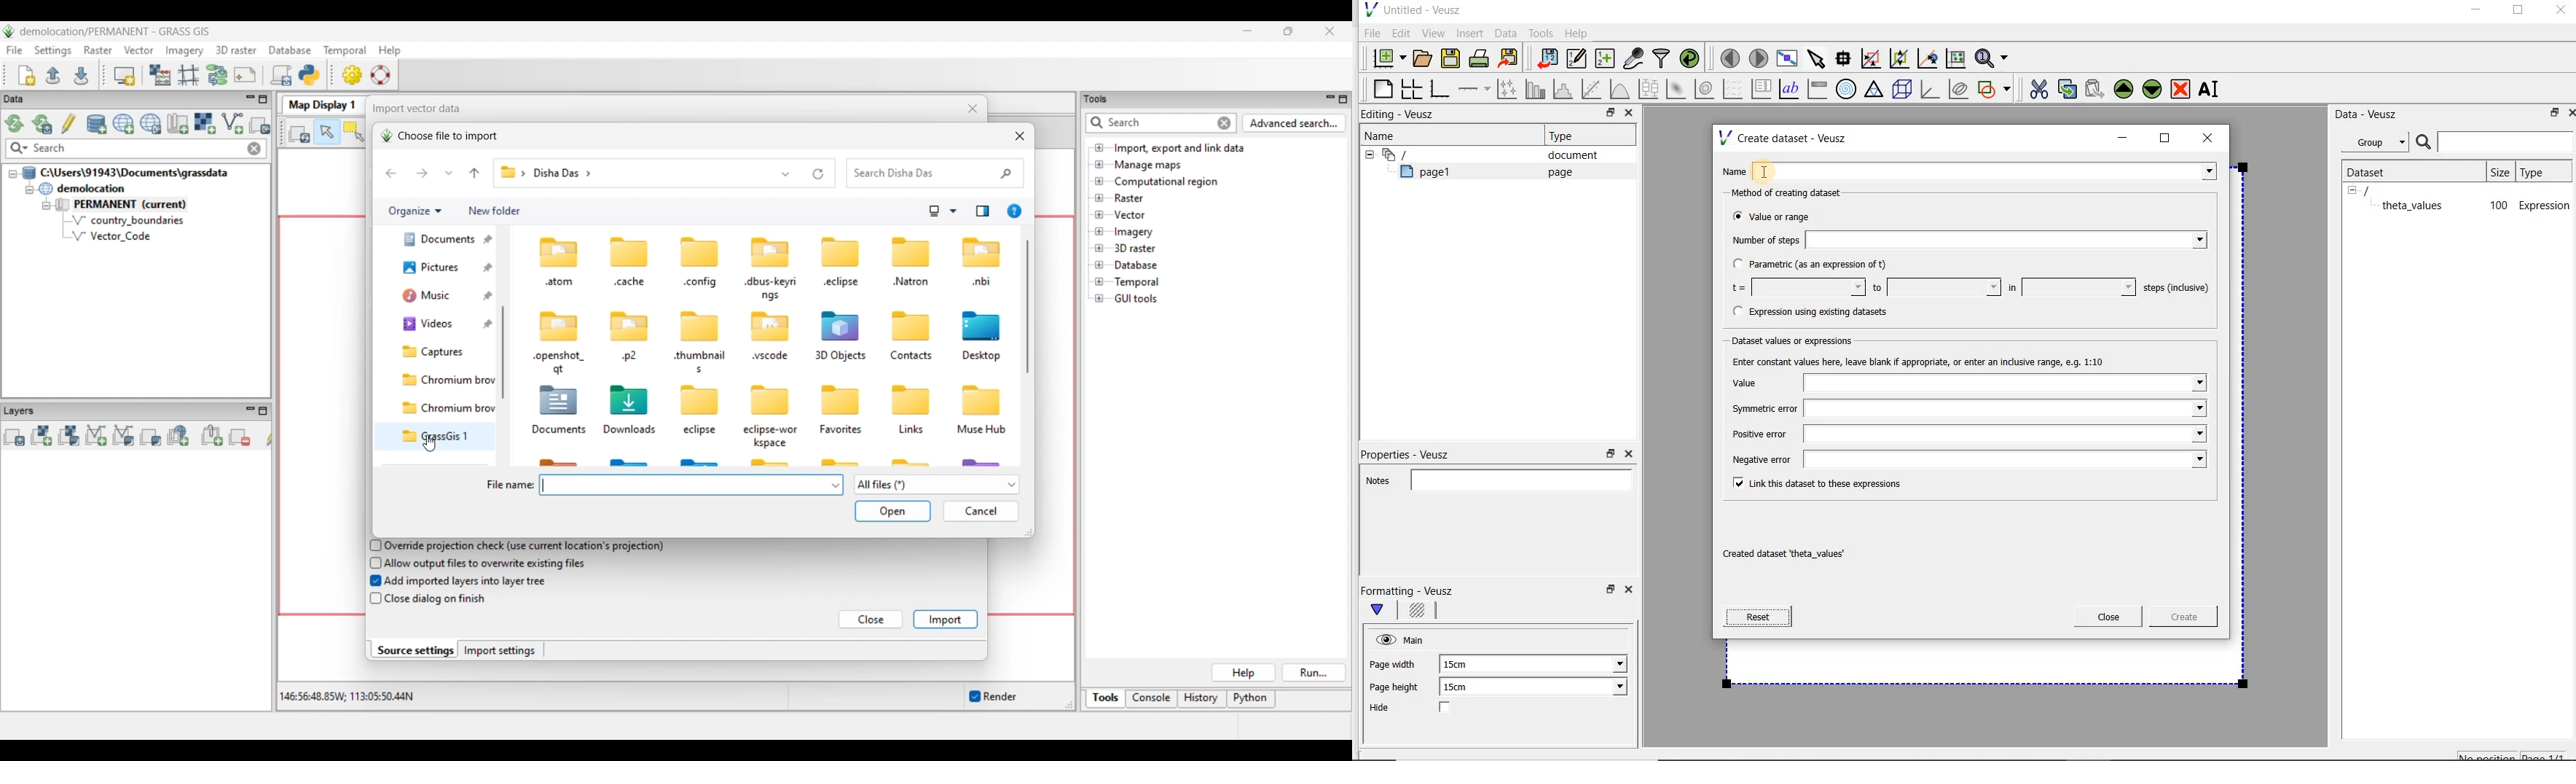 The image size is (2576, 784). I want to click on Dataset values or expressions, so click(1801, 339).